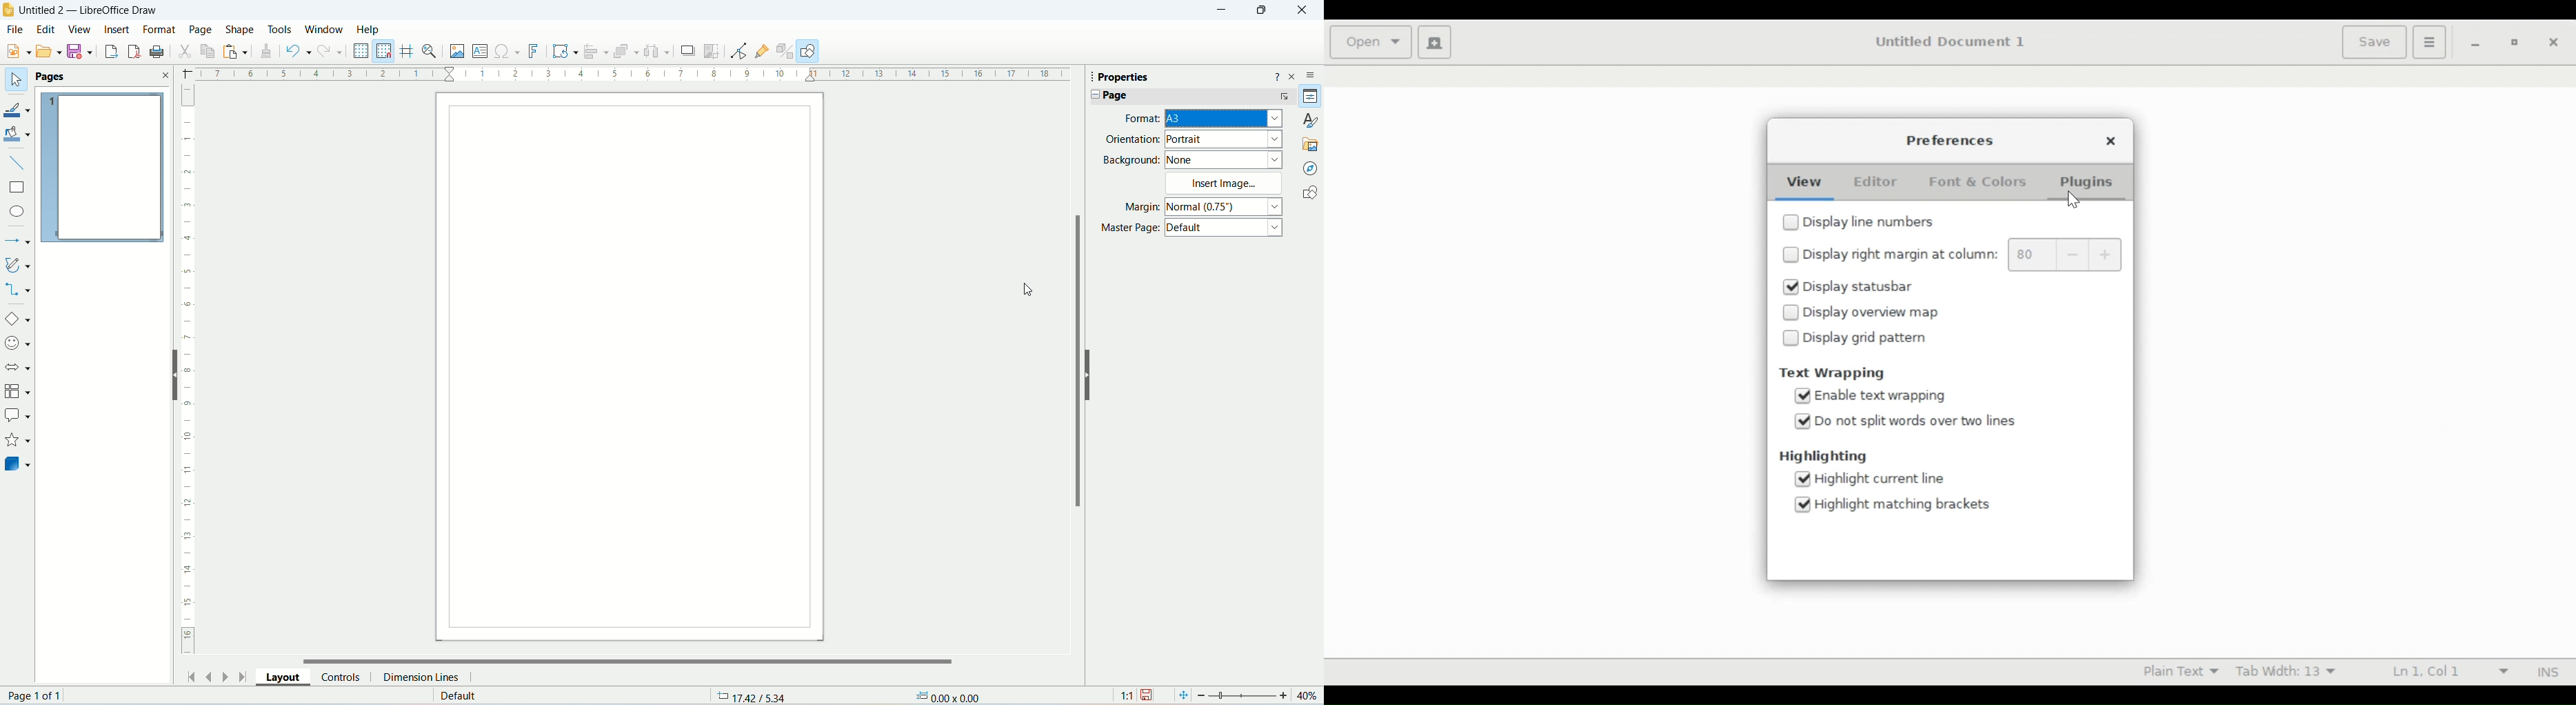 Image resolution: width=2576 pixels, height=728 pixels. What do you see at coordinates (1291, 77) in the screenshot?
I see `close` at bounding box center [1291, 77].